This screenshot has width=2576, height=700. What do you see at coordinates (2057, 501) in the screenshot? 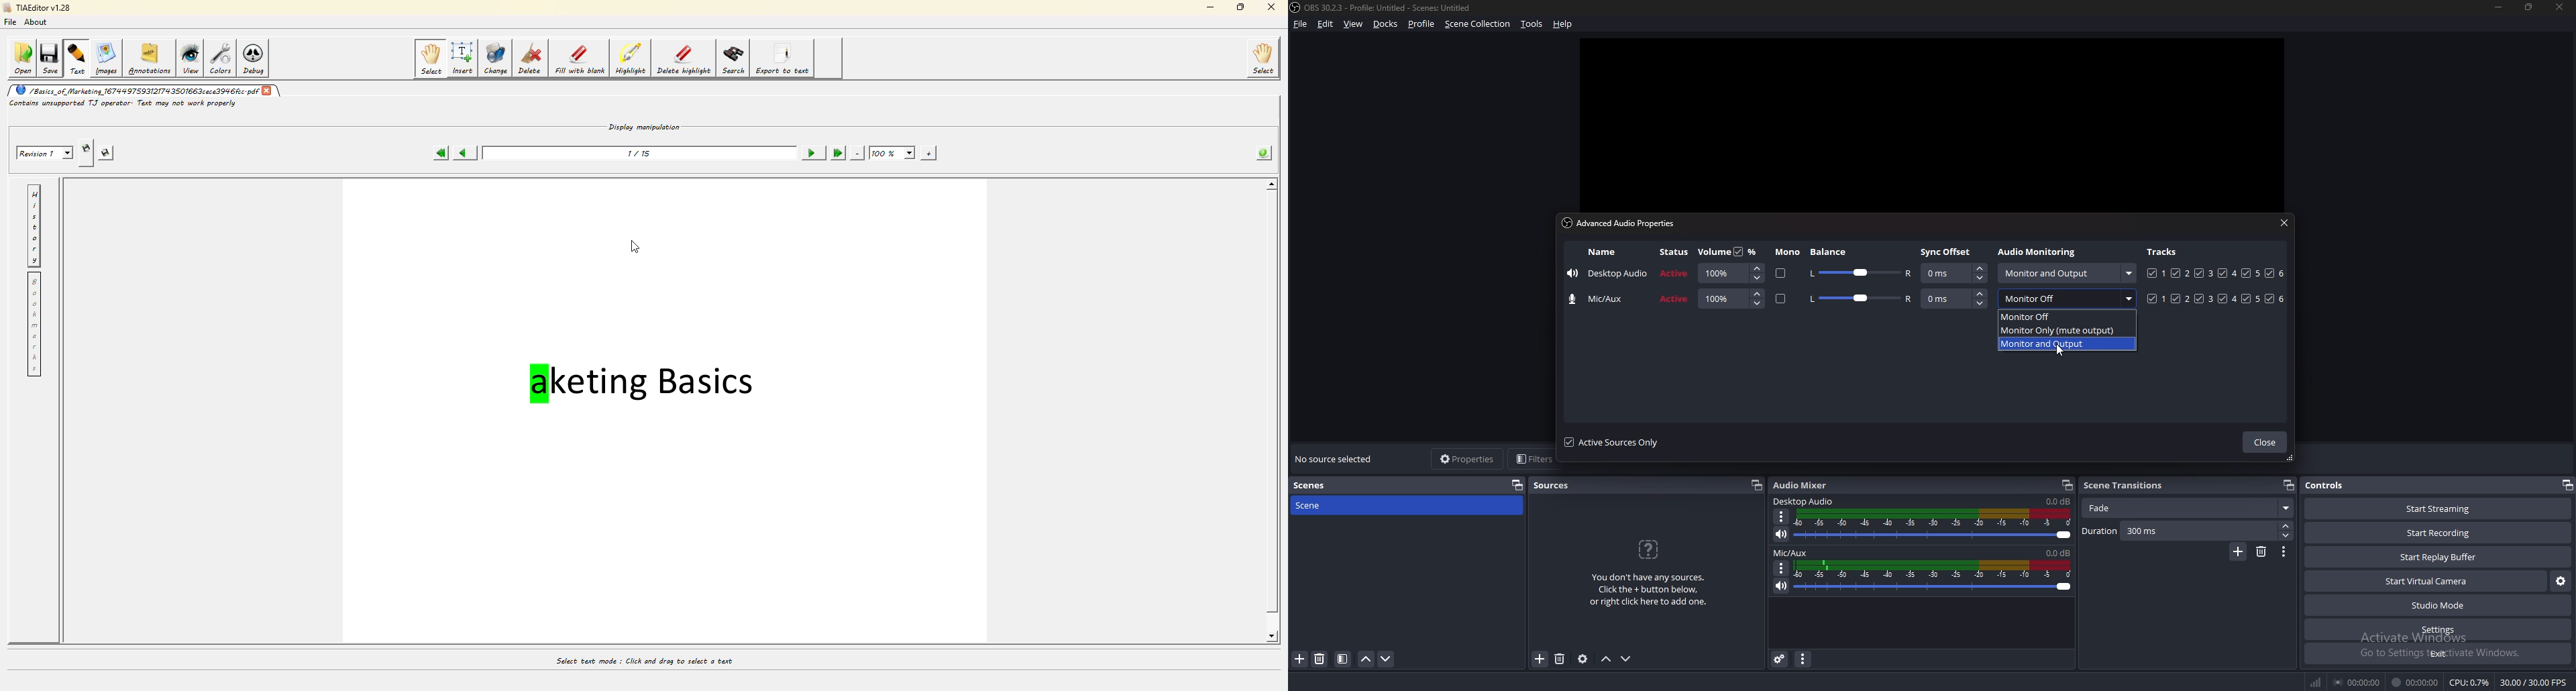
I see `volume level` at bounding box center [2057, 501].